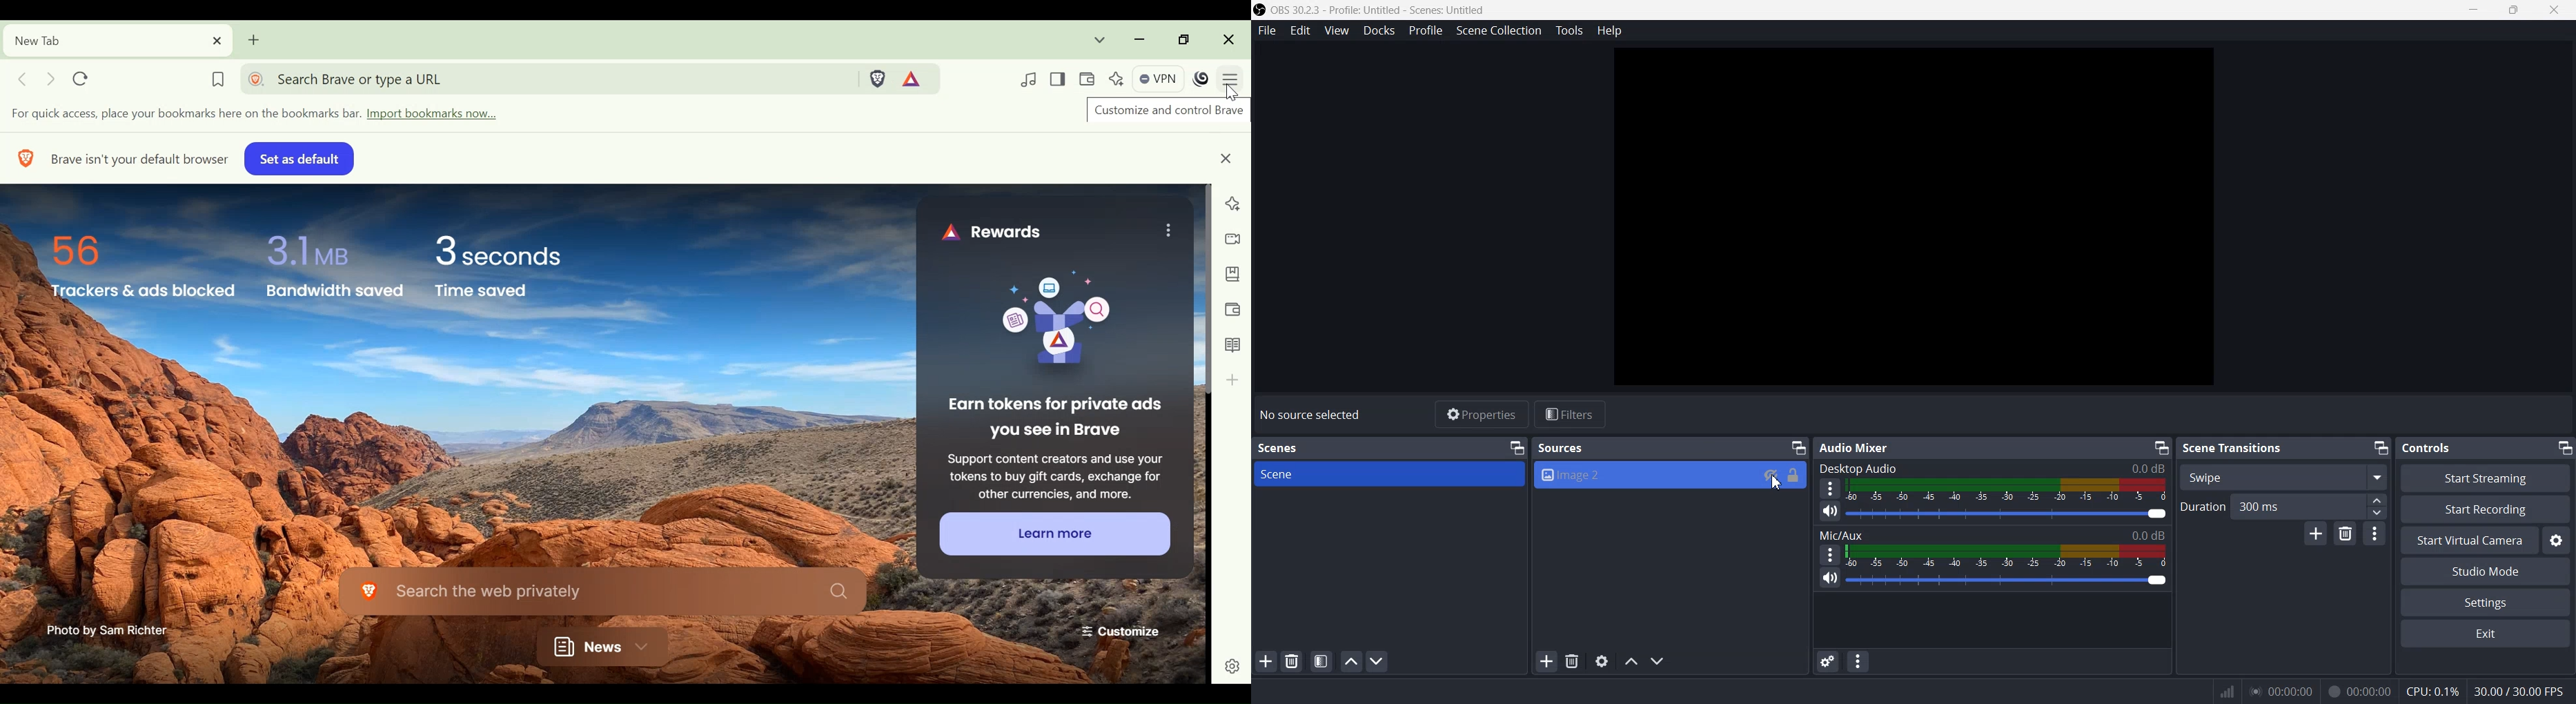 This screenshot has height=728, width=2576. What do you see at coordinates (1777, 485) in the screenshot?
I see `Cursor` at bounding box center [1777, 485].